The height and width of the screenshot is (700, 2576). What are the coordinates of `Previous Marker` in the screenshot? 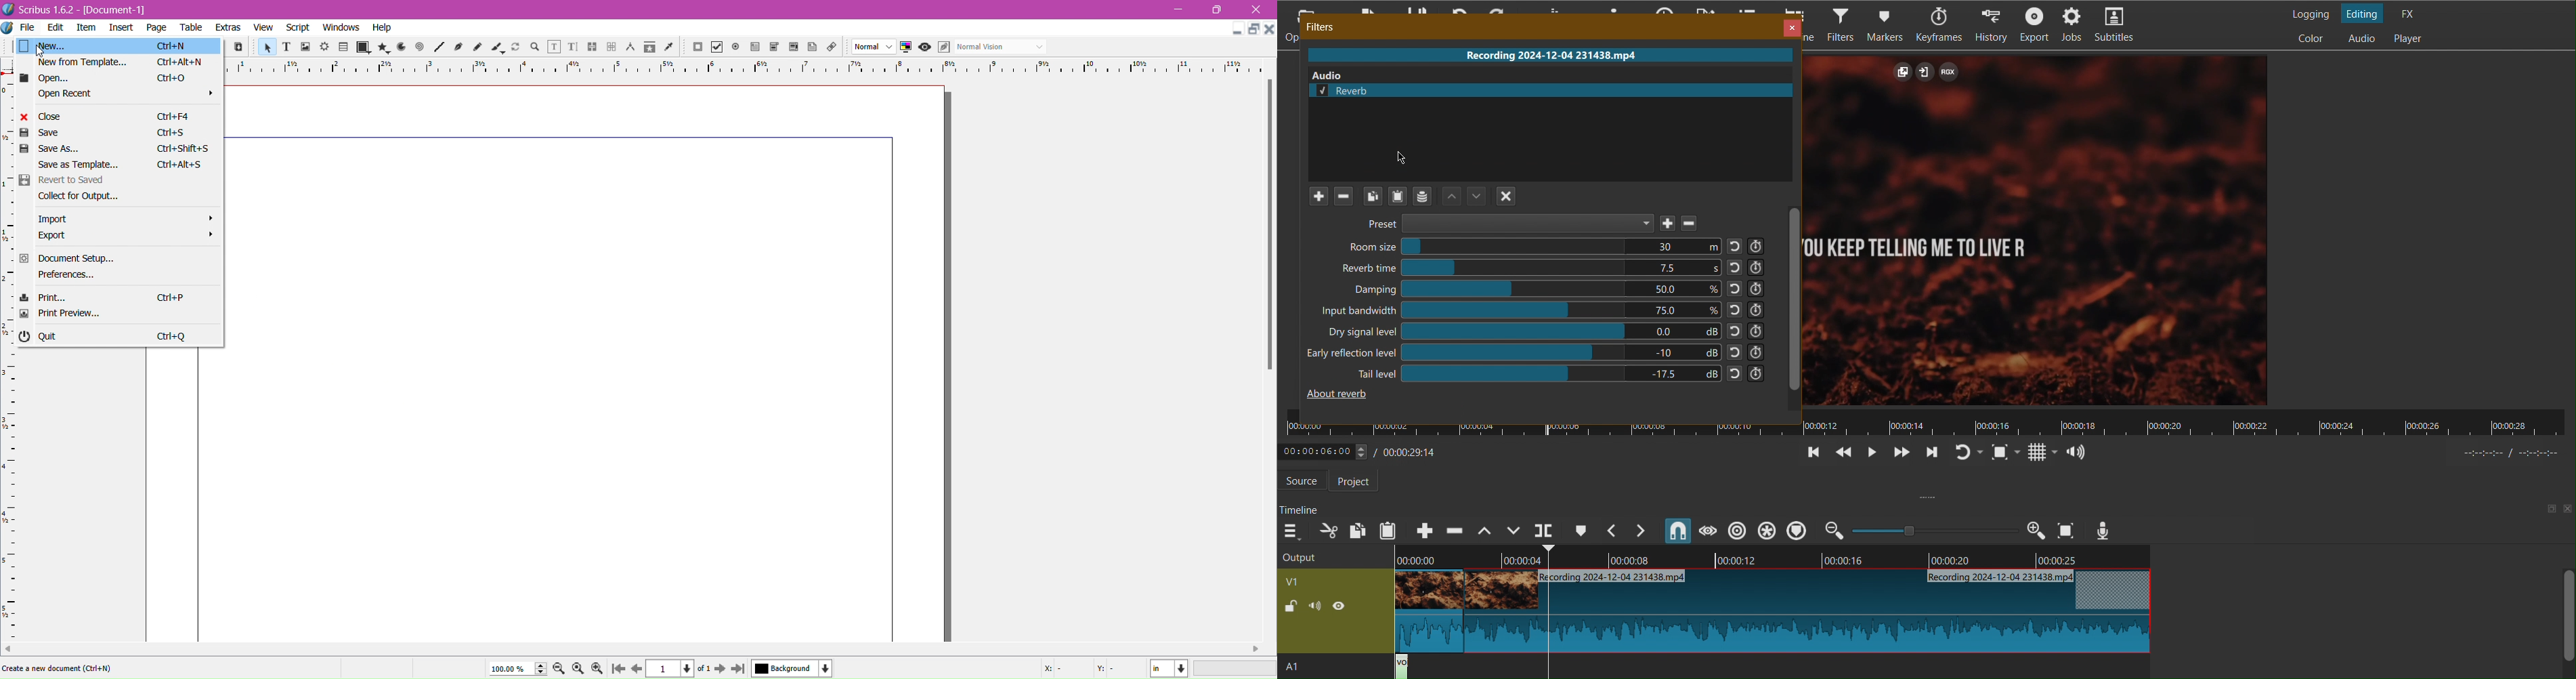 It's located at (1613, 531).